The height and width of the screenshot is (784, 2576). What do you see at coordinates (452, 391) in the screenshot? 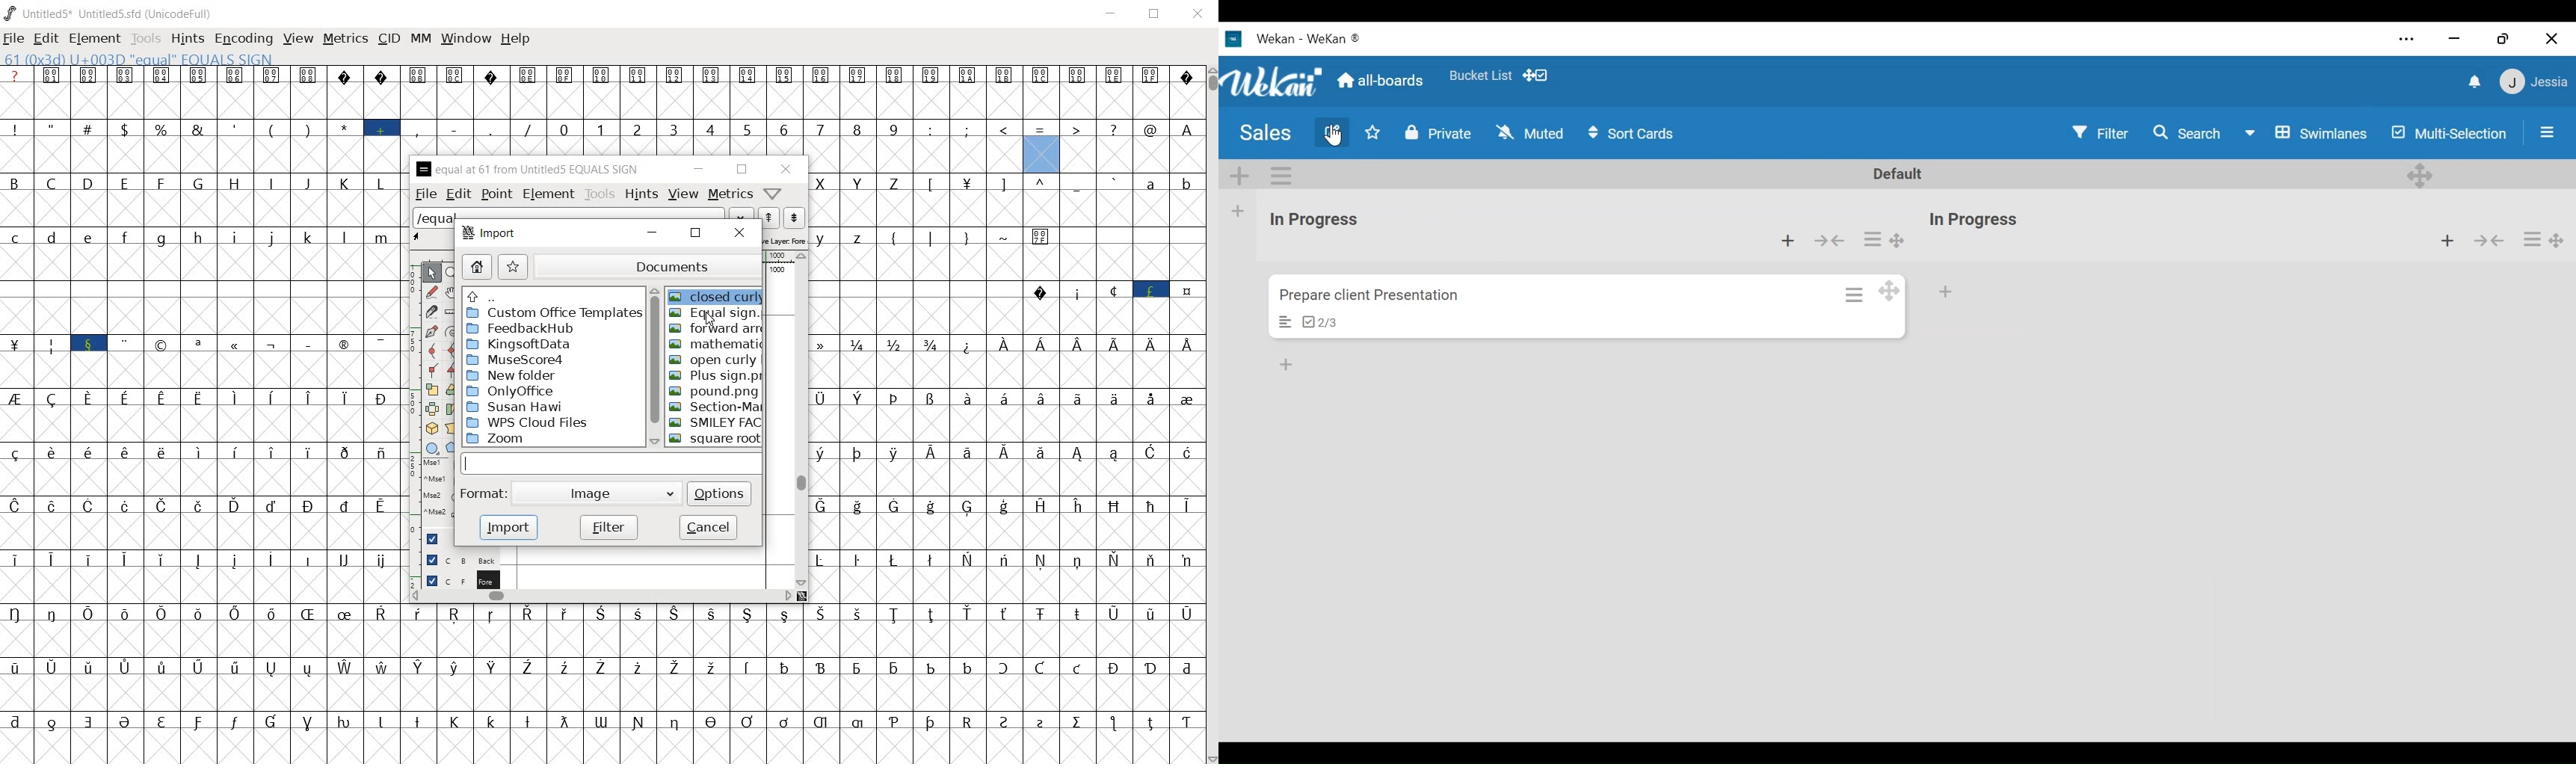
I see `Rotate the selection` at bounding box center [452, 391].